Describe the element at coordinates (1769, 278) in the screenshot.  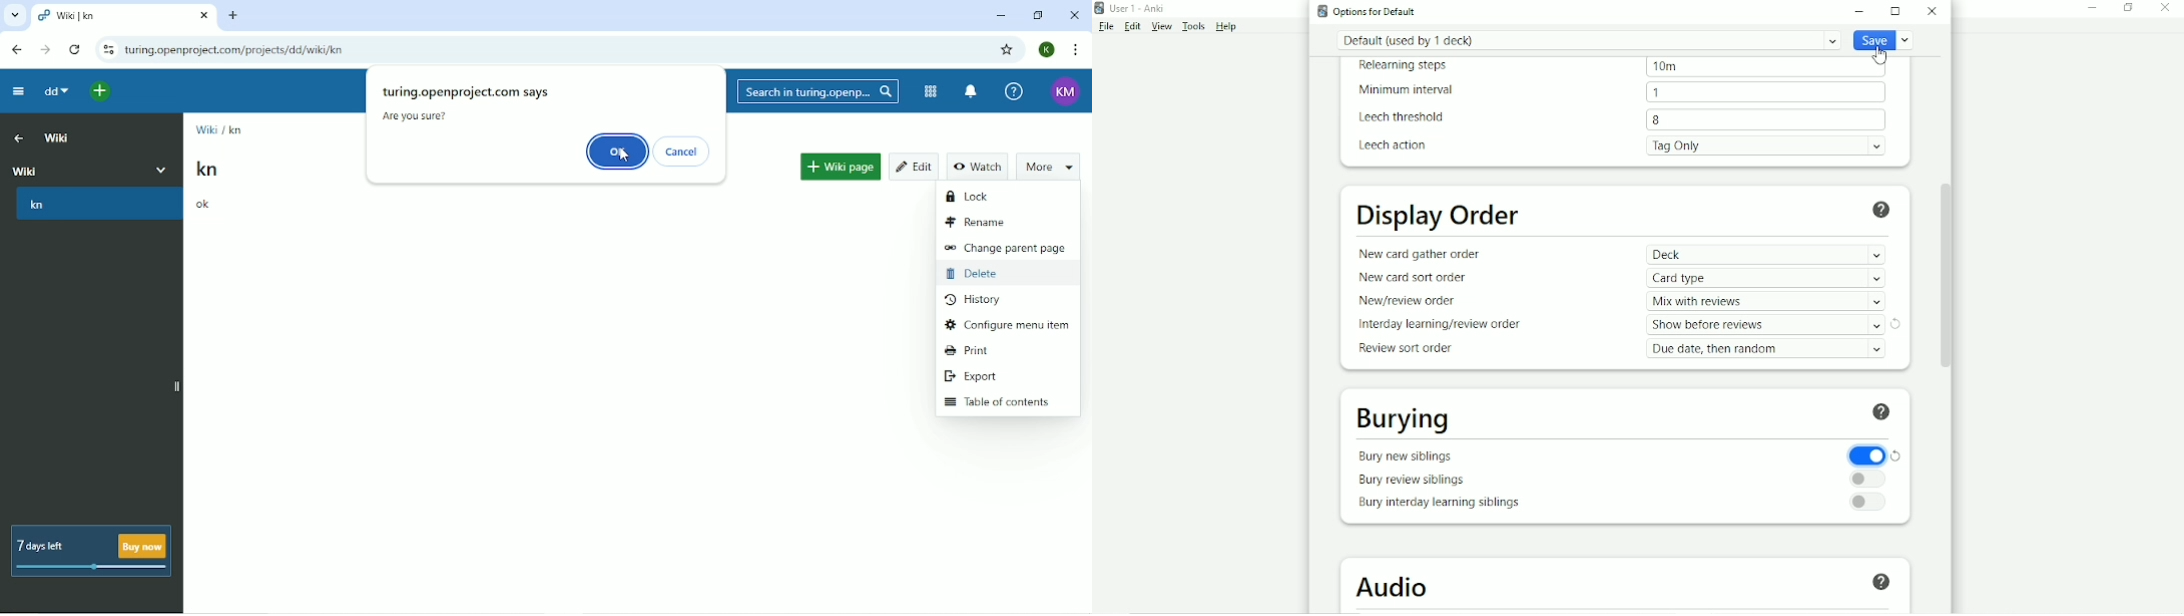
I see `Card type` at that location.